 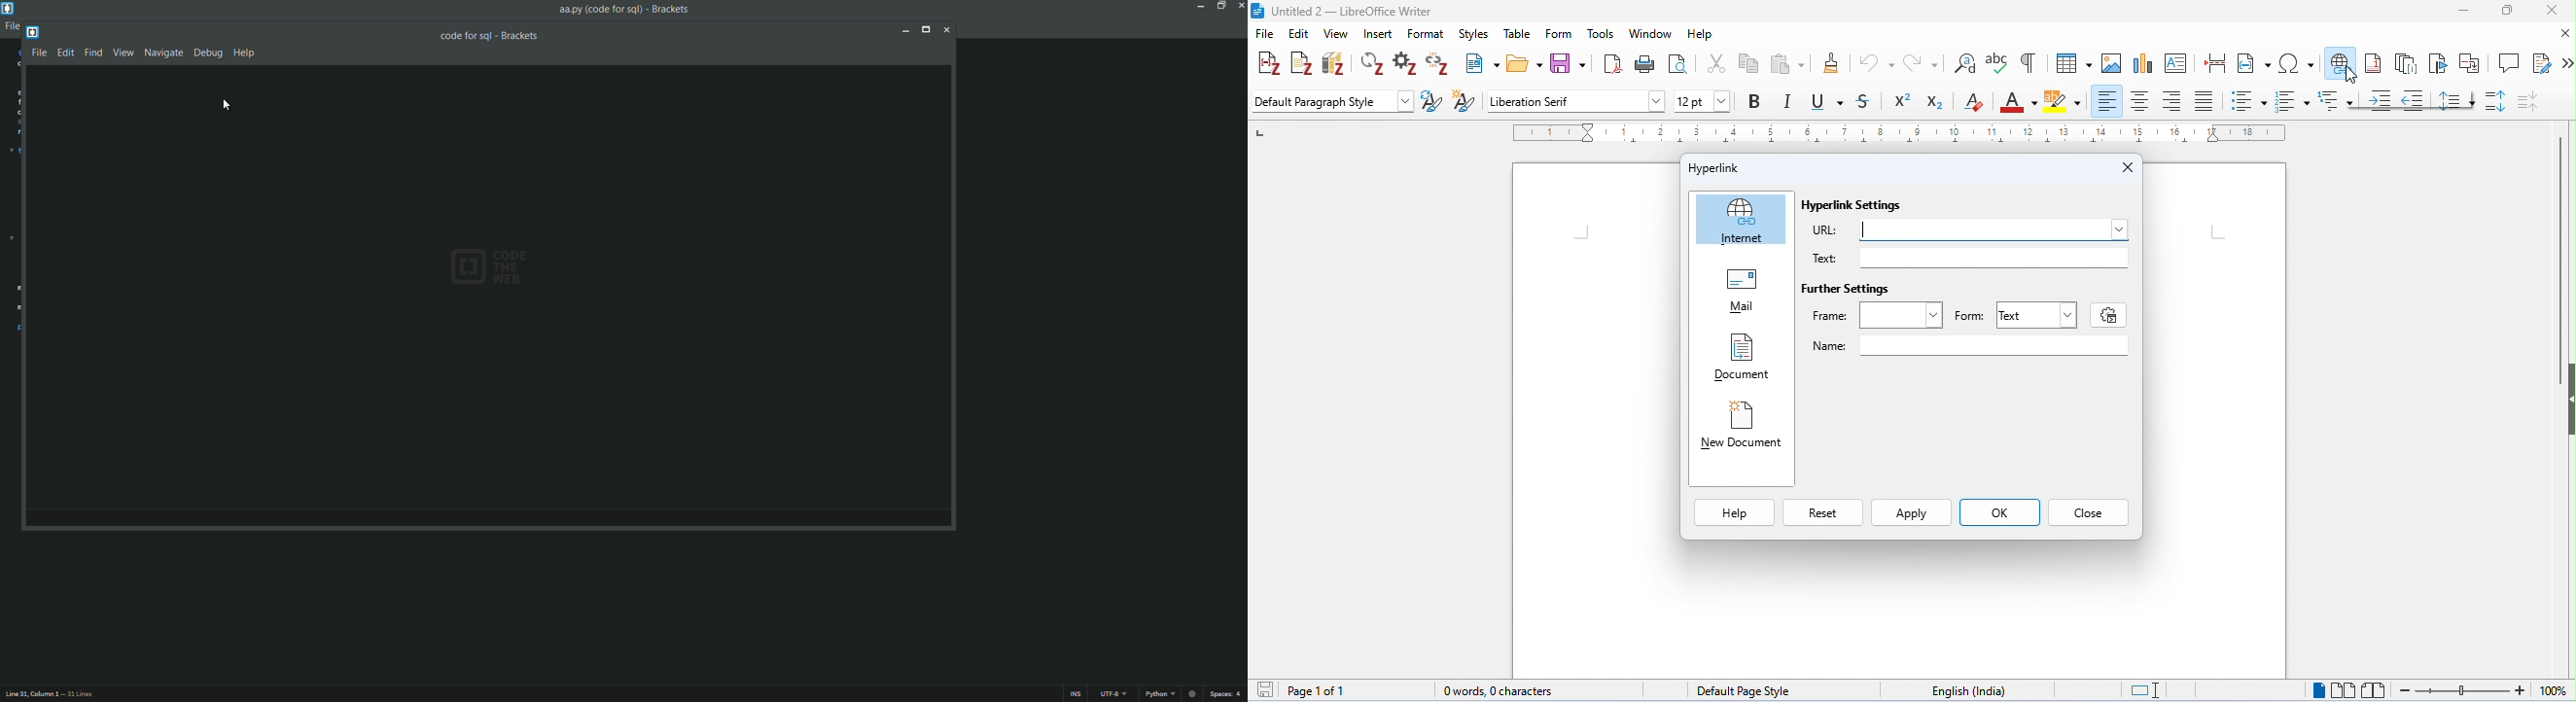 What do you see at coordinates (2510, 63) in the screenshot?
I see `insert comment` at bounding box center [2510, 63].